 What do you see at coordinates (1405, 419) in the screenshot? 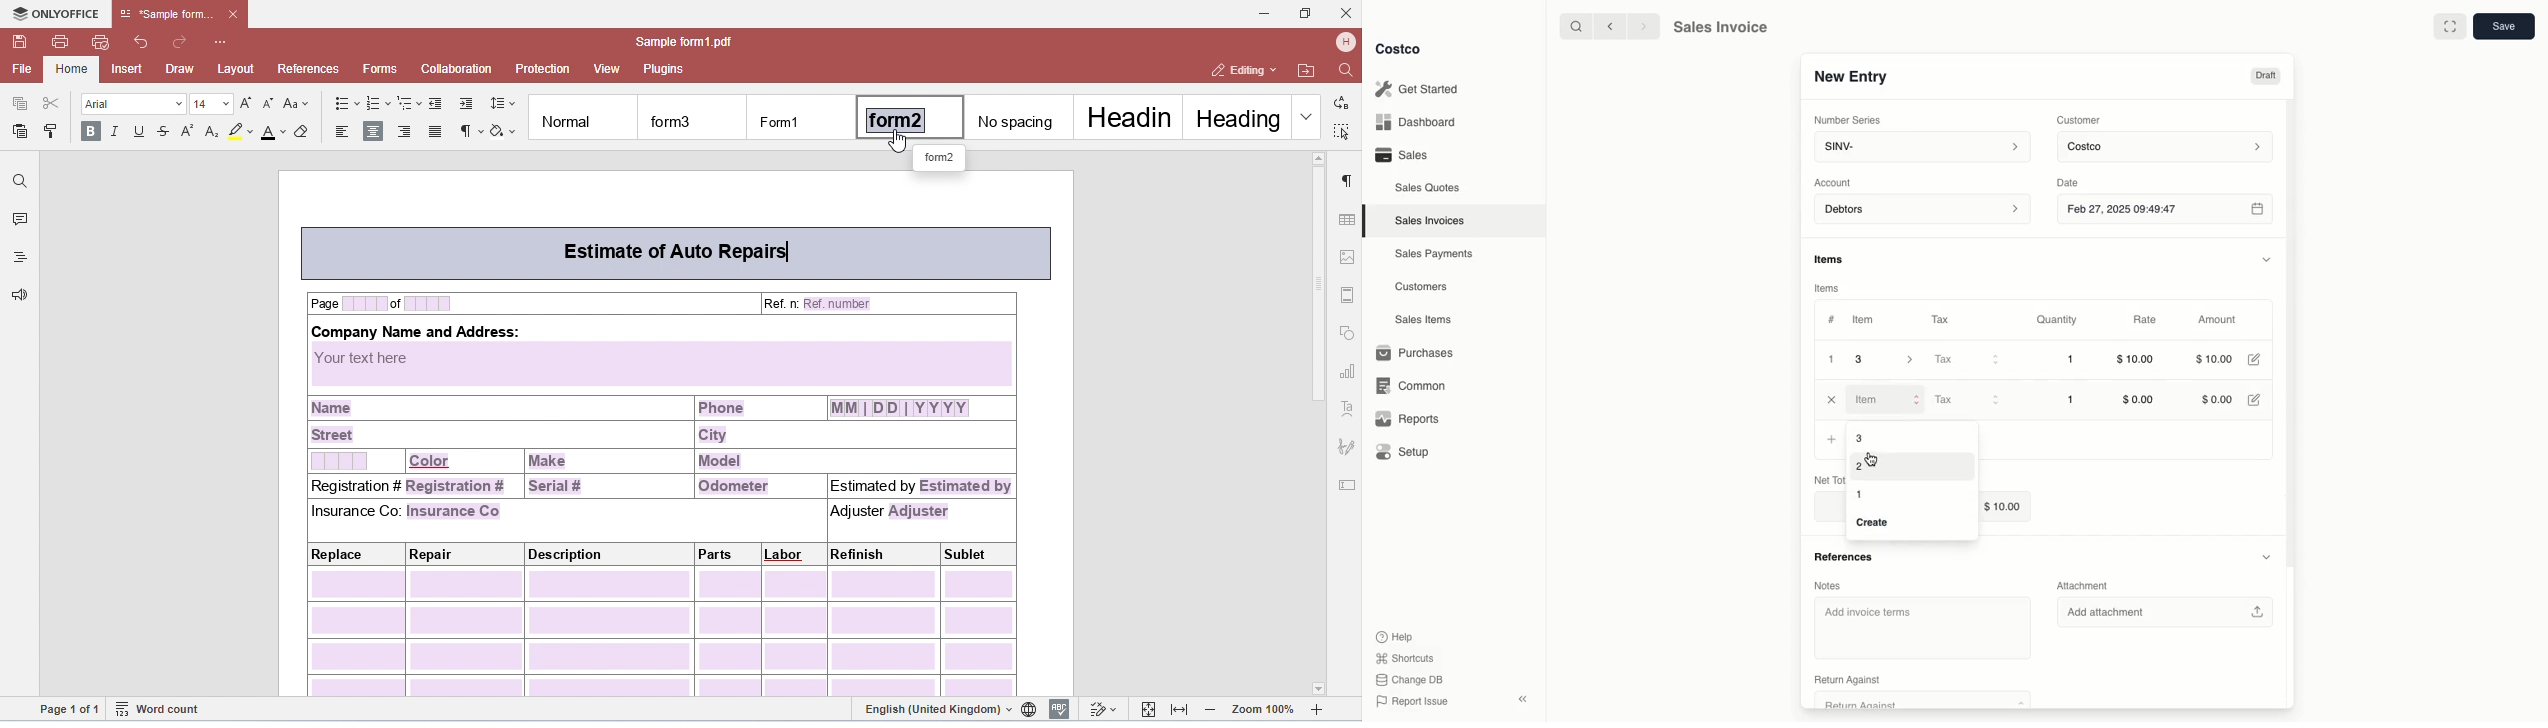
I see `Reports` at bounding box center [1405, 419].